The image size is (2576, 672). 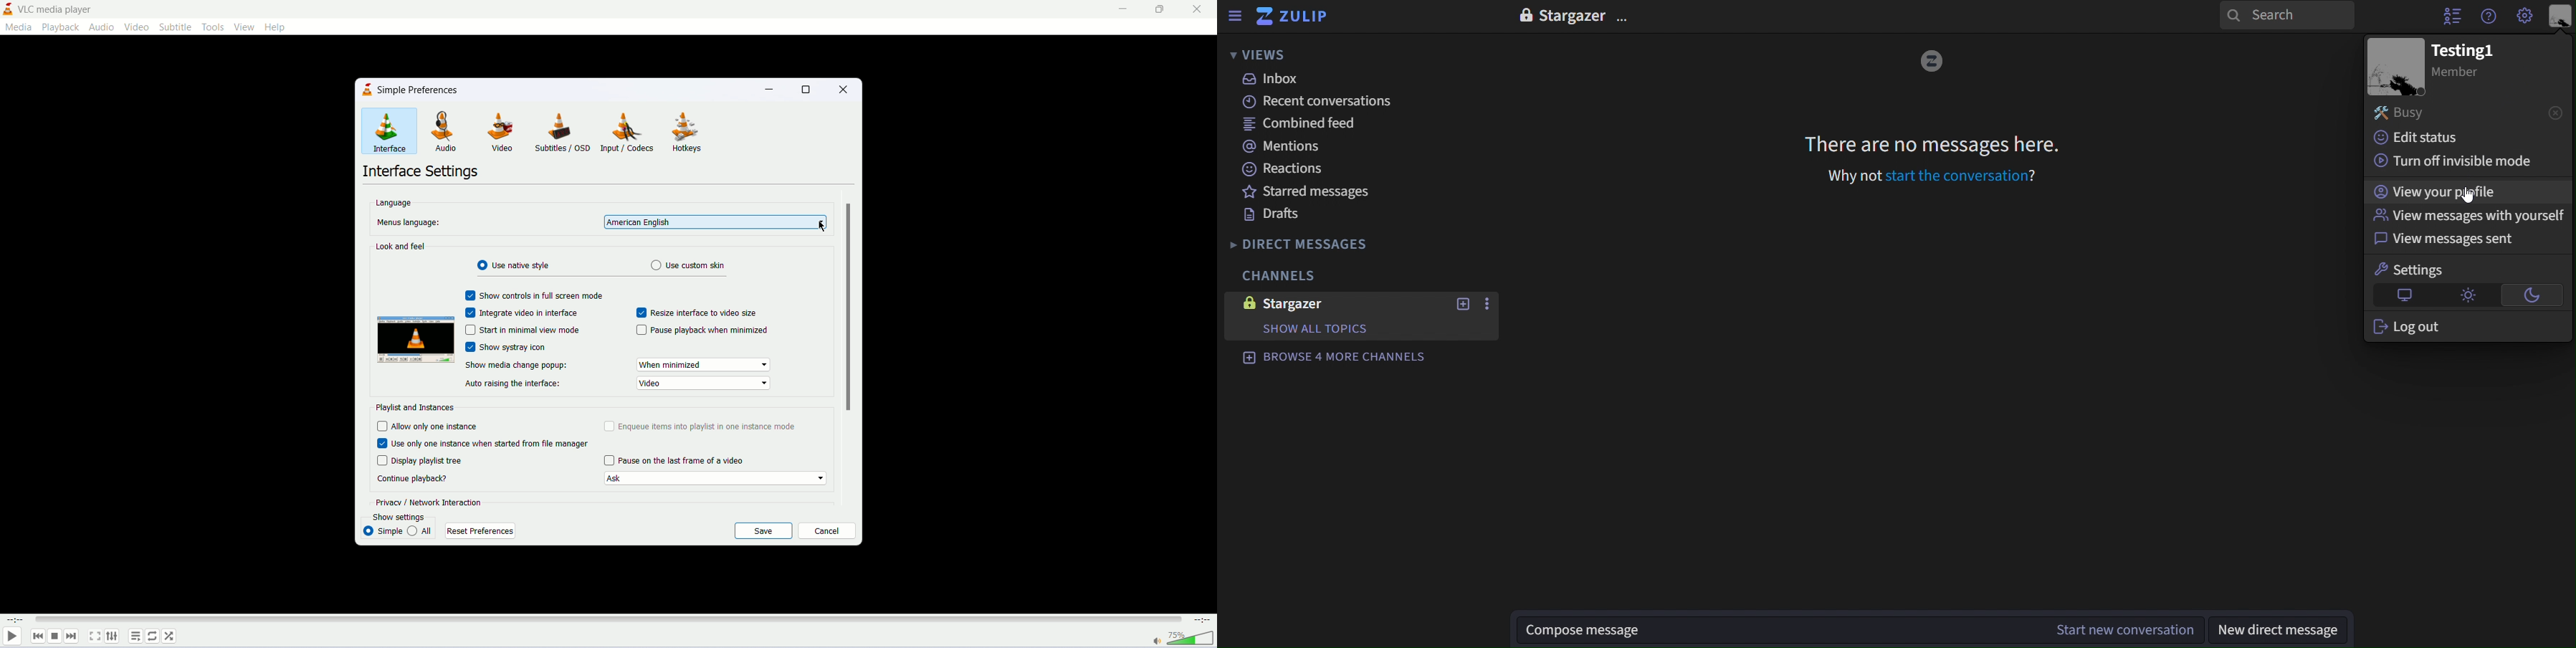 I want to click on image, so click(x=1932, y=61).